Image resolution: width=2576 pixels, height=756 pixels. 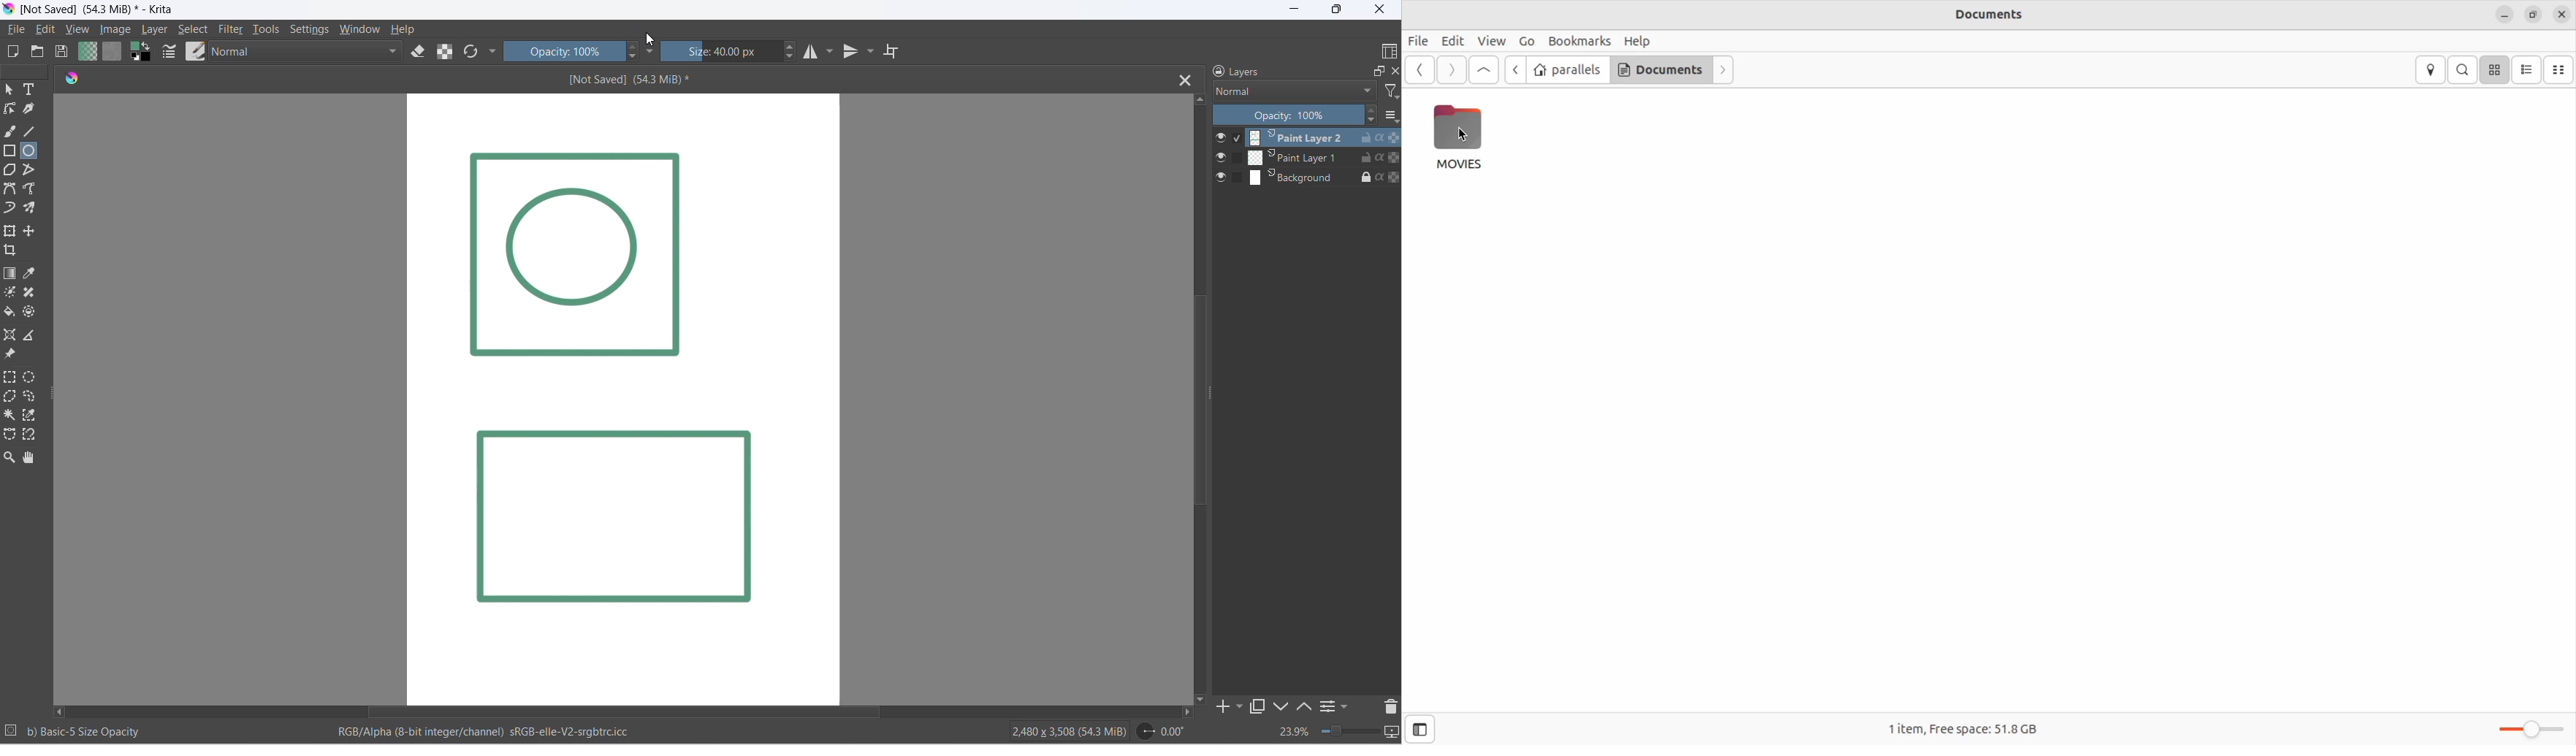 I want to click on move a layer, so click(x=34, y=231).